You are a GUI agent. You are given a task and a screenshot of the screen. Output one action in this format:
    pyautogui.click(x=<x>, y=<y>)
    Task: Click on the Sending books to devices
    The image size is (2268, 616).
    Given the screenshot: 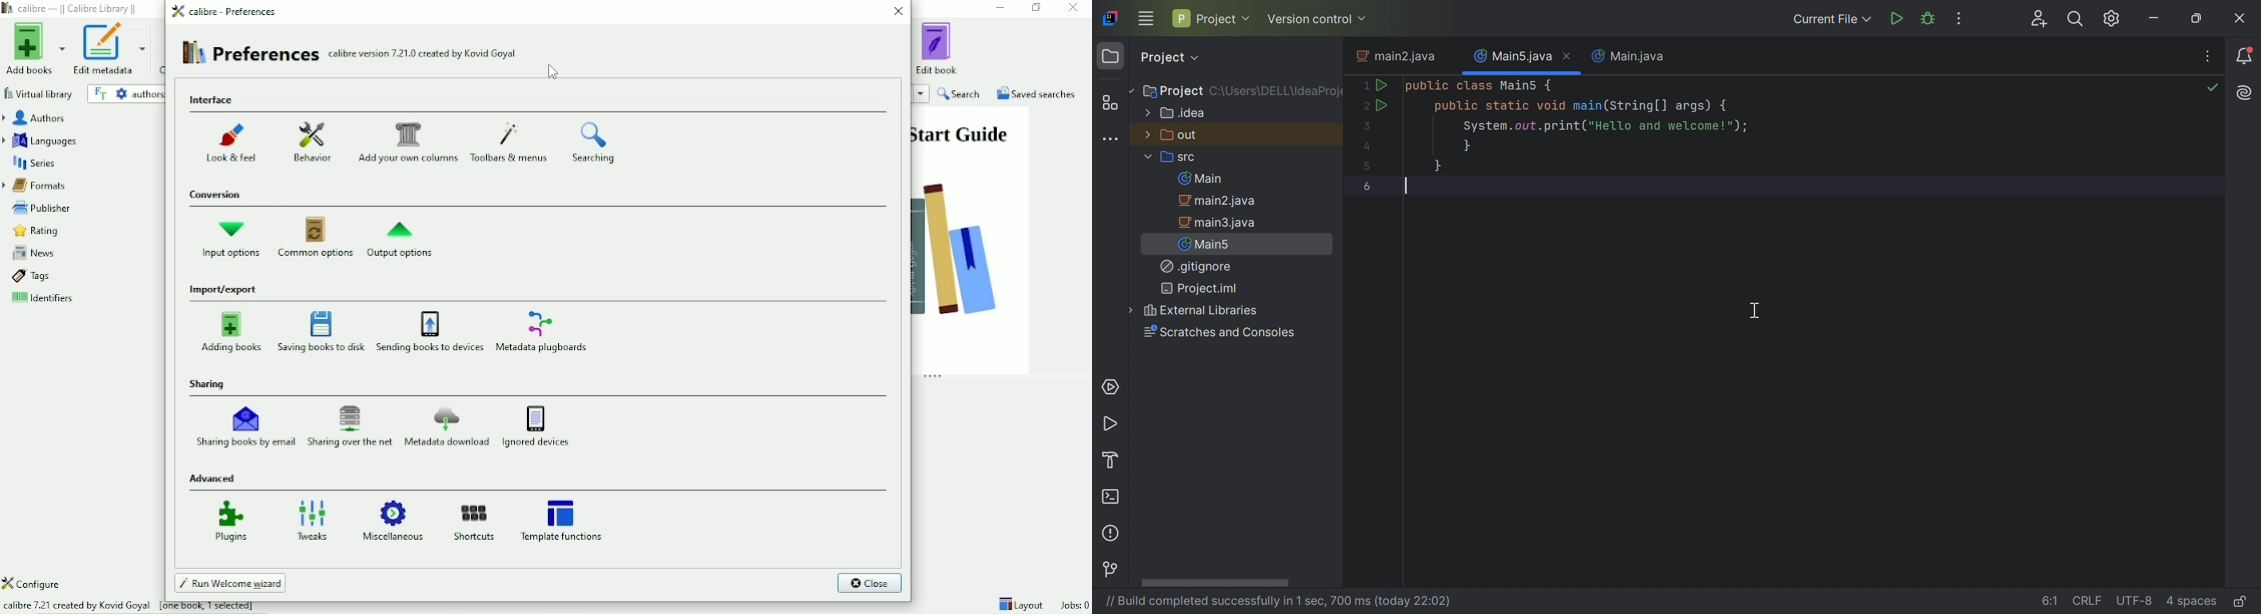 What is the action you would take?
    pyautogui.click(x=431, y=333)
    